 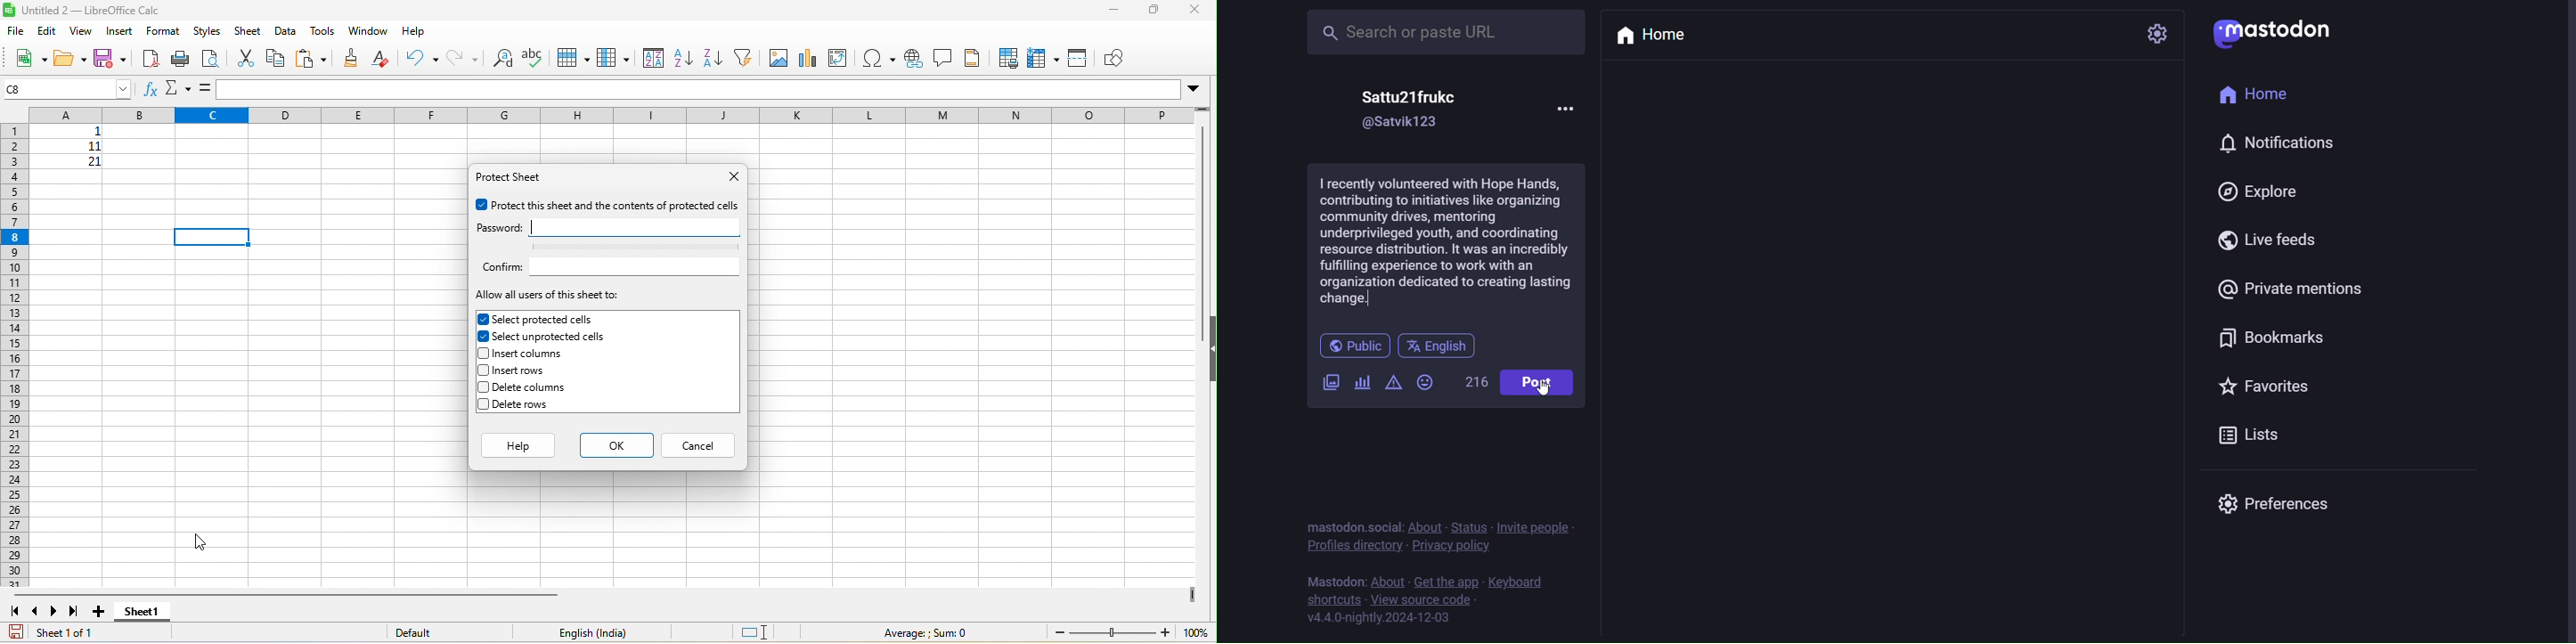 What do you see at coordinates (82, 30) in the screenshot?
I see `view` at bounding box center [82, 30].